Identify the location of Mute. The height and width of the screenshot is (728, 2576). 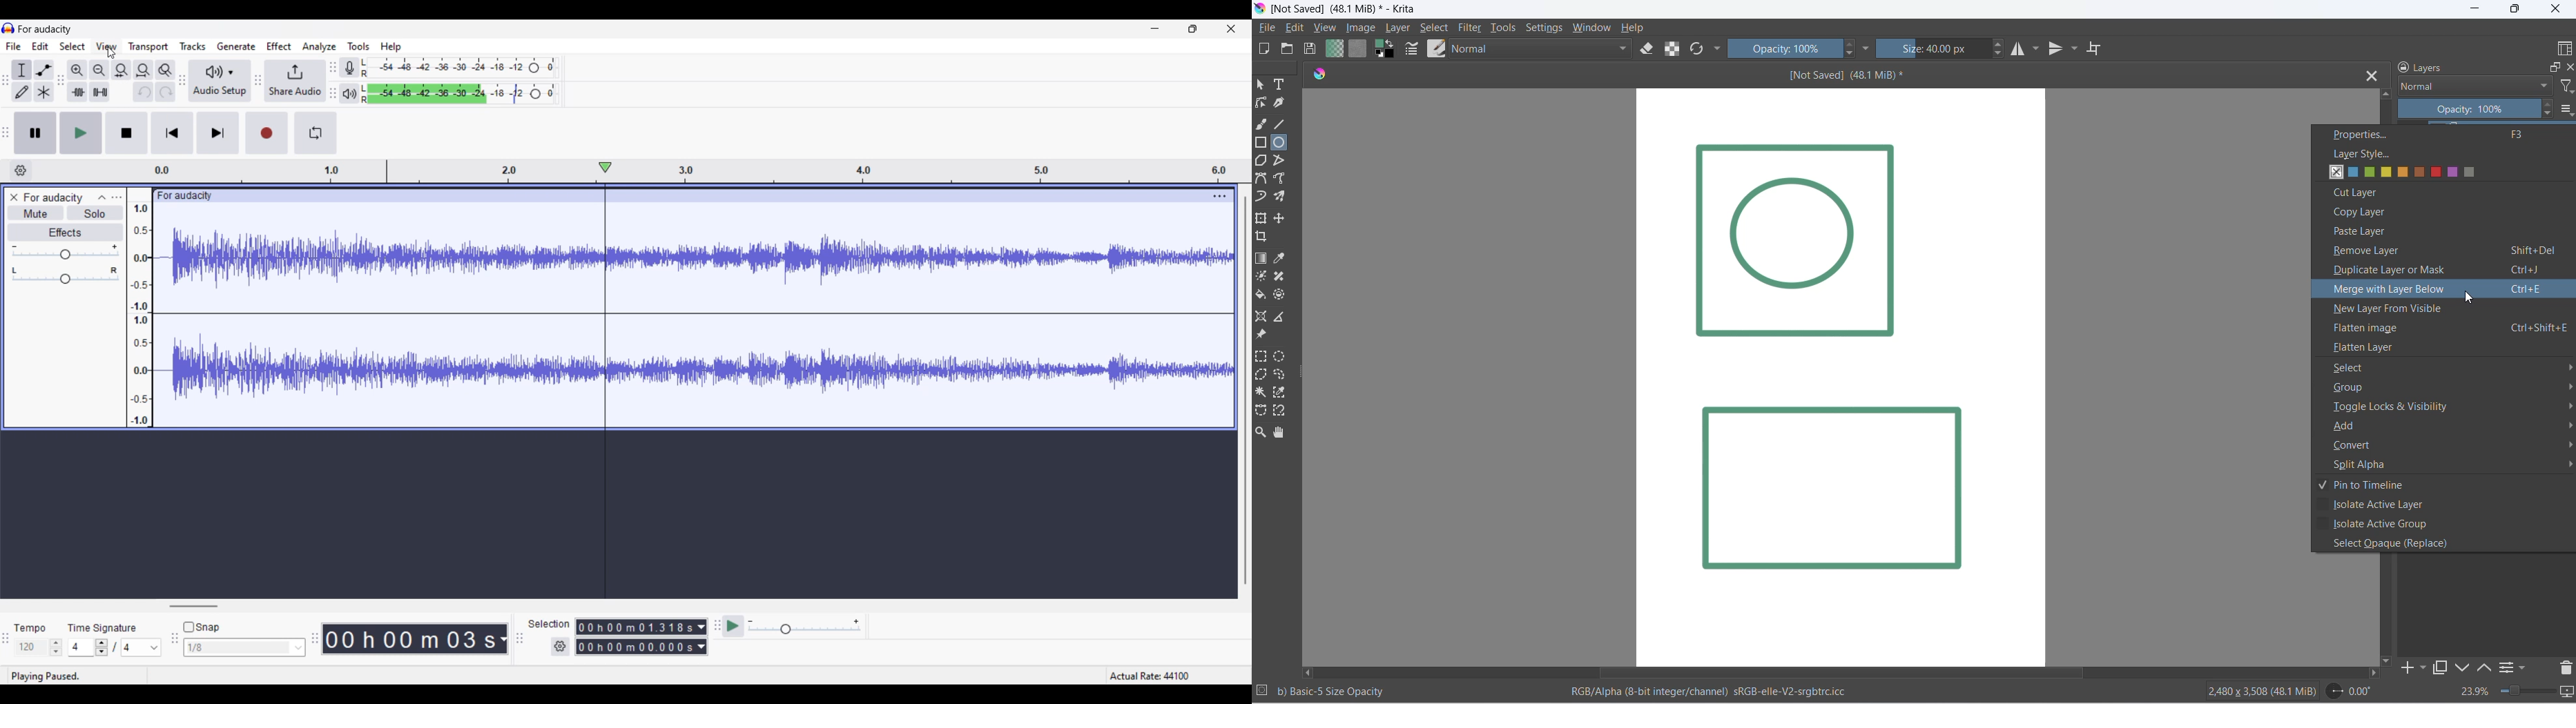
(36, 213).